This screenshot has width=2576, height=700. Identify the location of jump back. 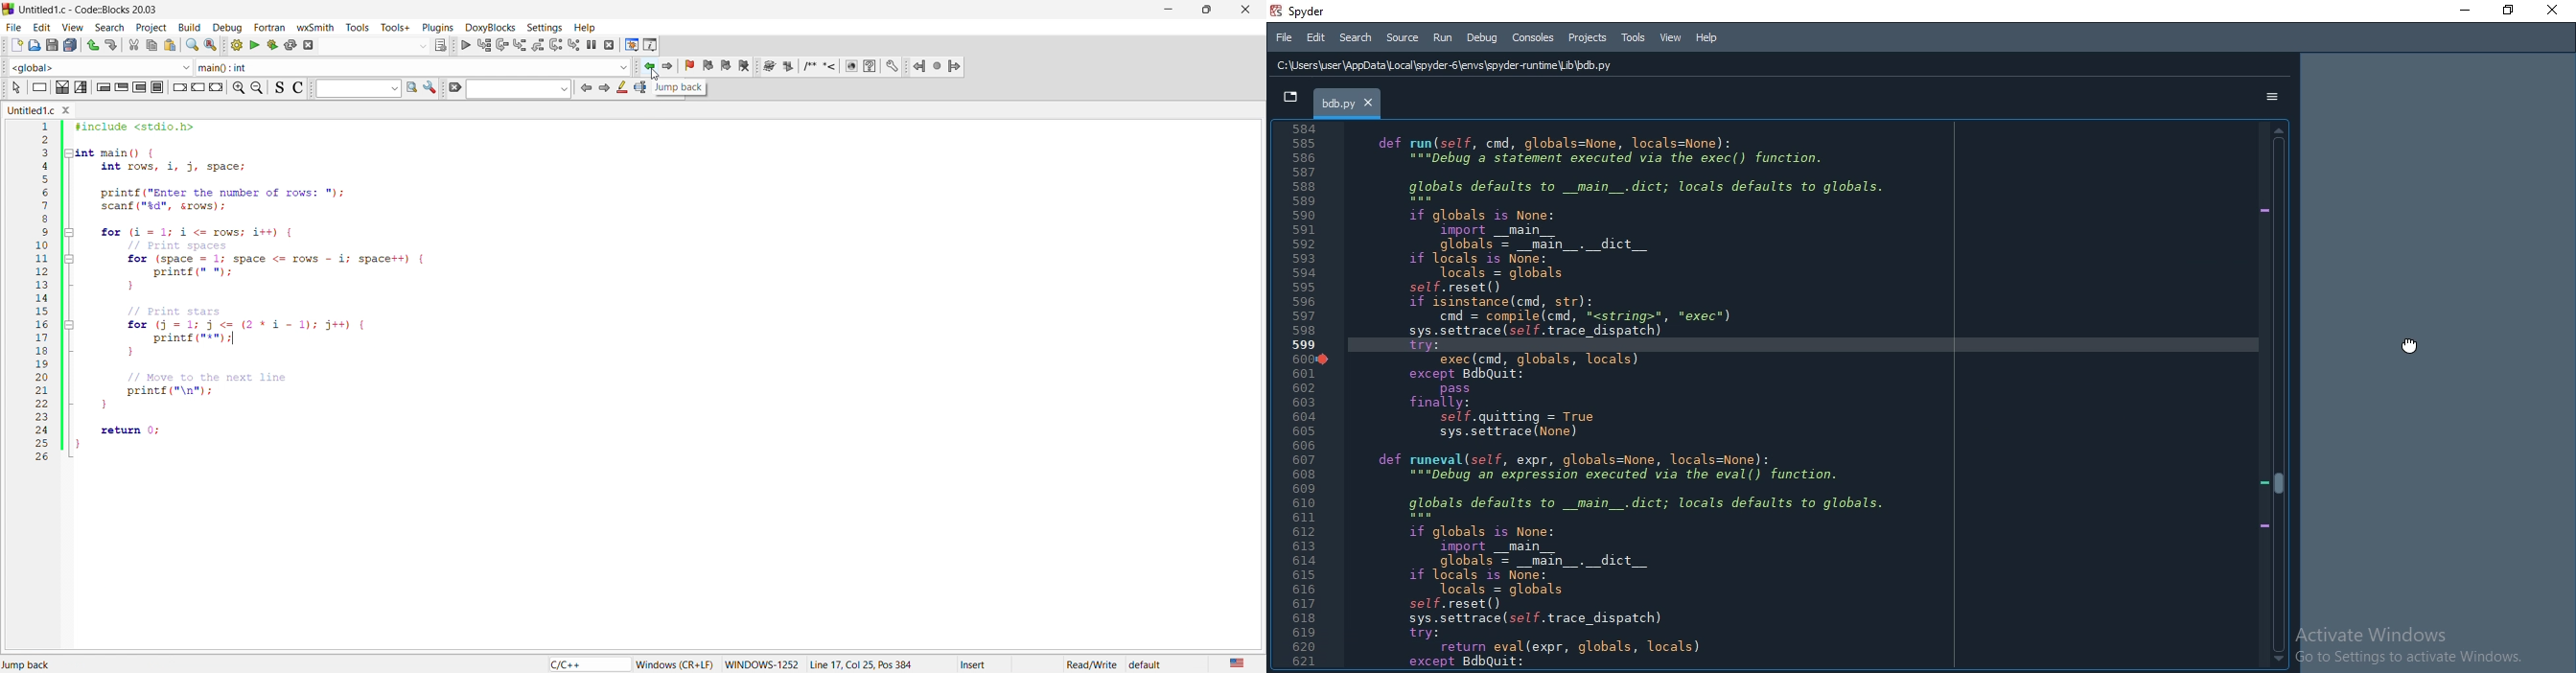
(29, 664).